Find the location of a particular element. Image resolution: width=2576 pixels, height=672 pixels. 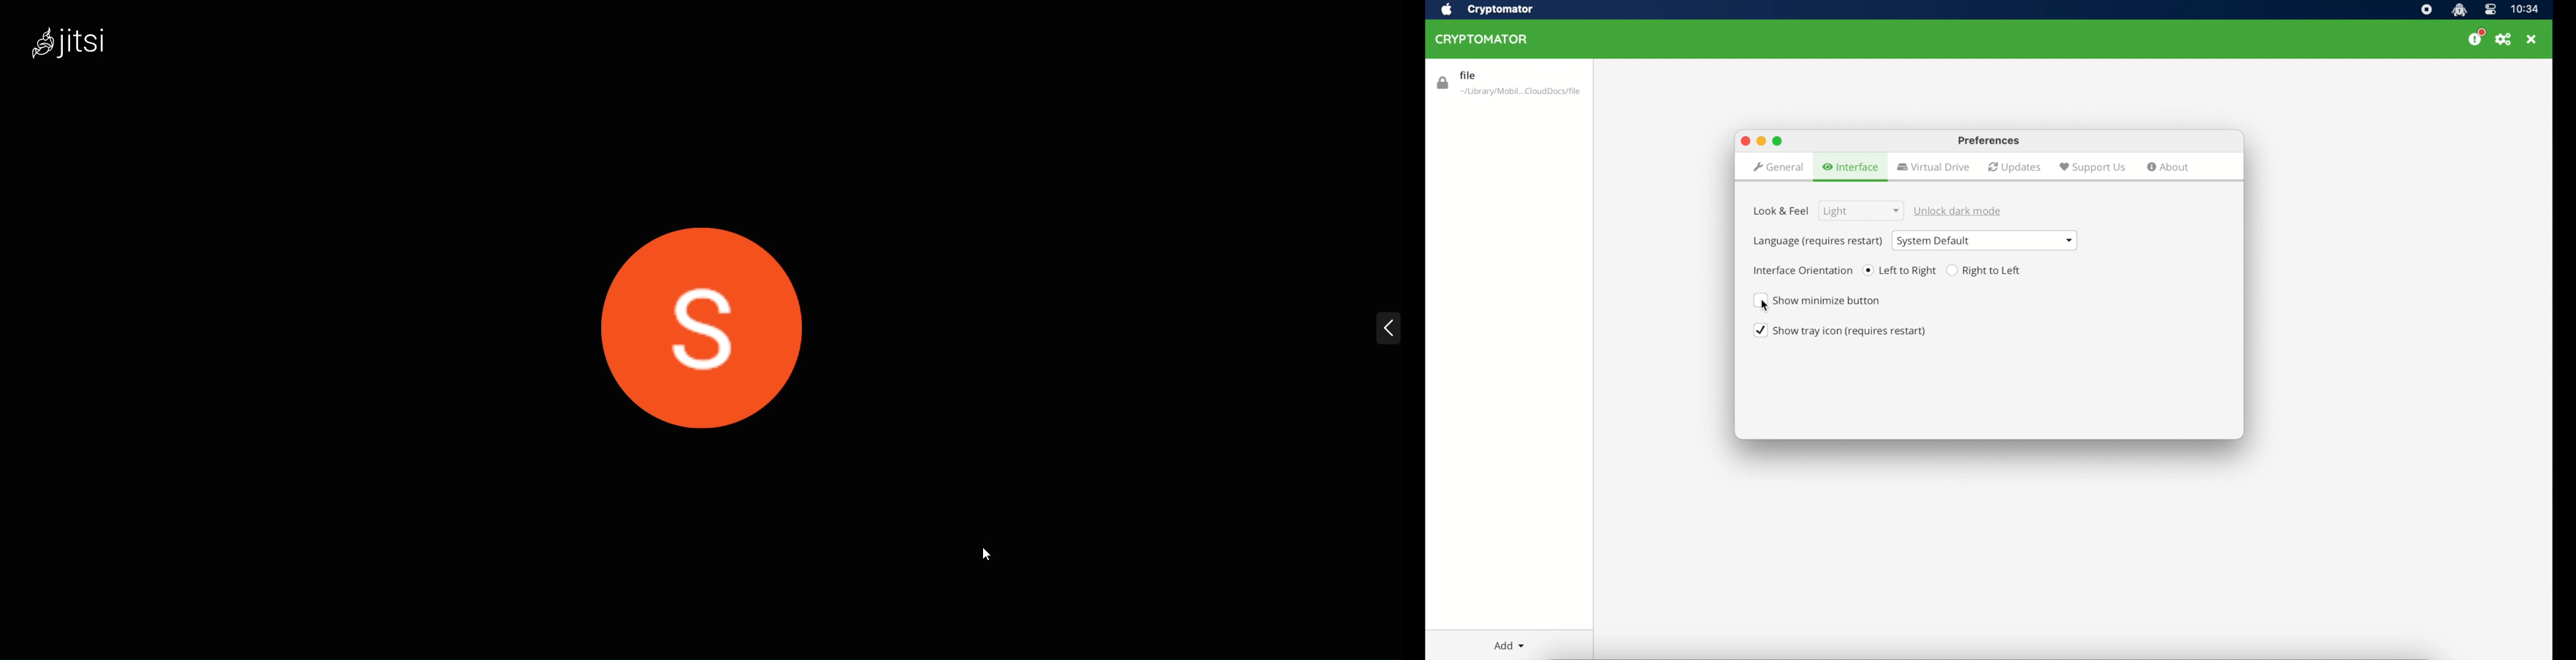

add dropdown is located at coordinates (1510, 645).